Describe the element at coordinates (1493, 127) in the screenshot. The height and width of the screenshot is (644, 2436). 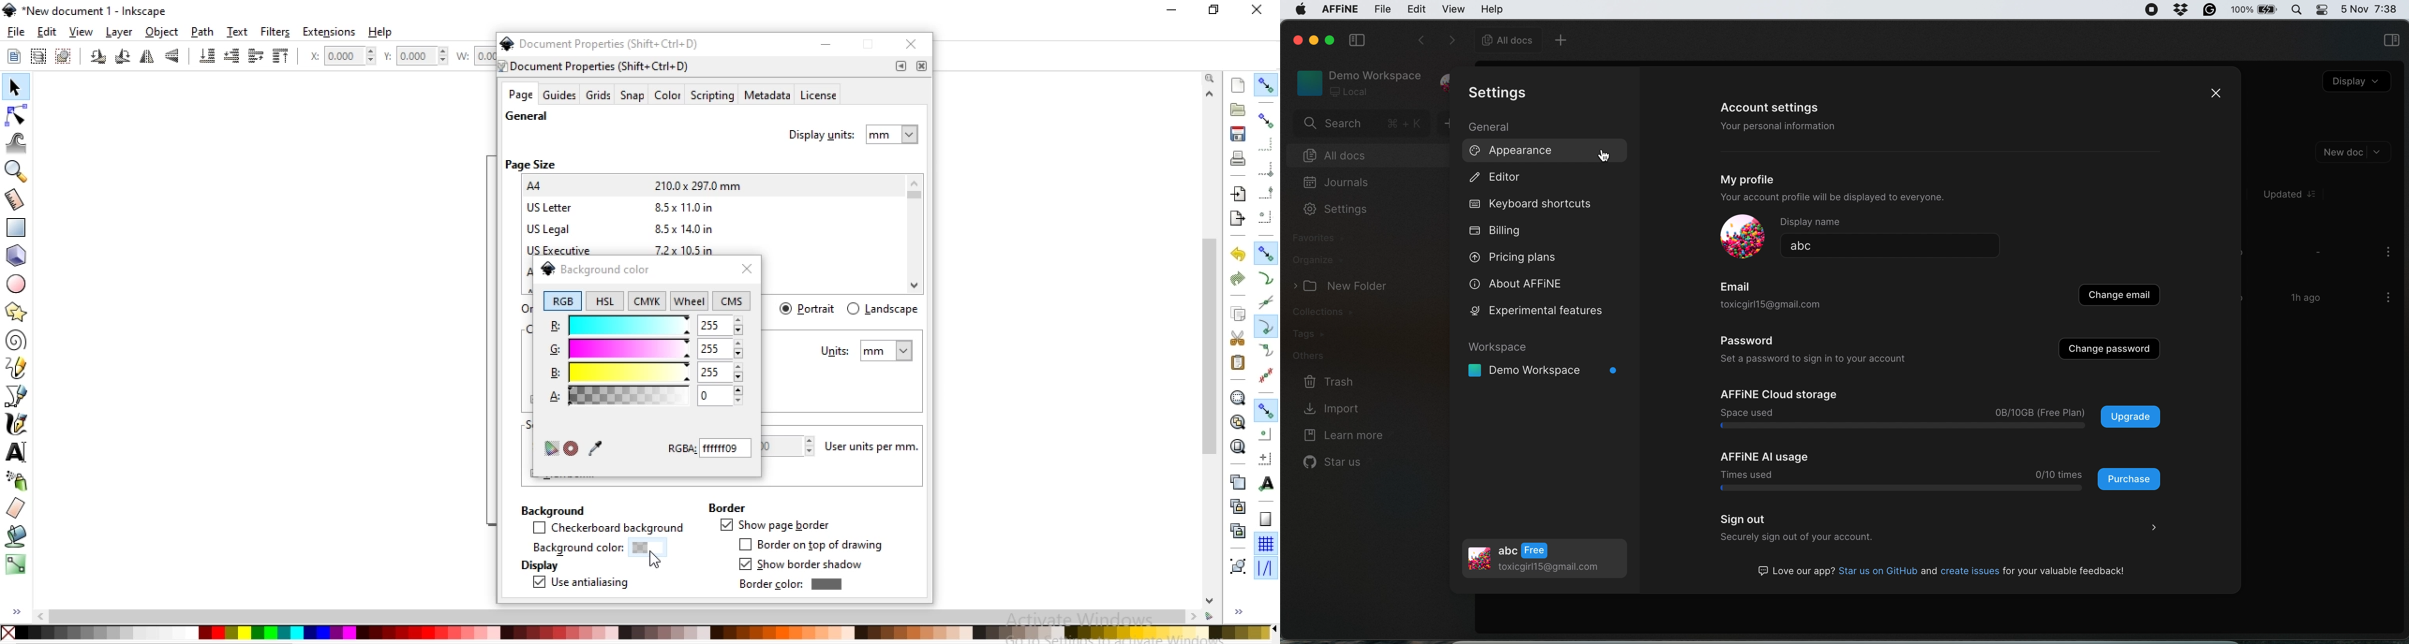
I see `general` at that location.